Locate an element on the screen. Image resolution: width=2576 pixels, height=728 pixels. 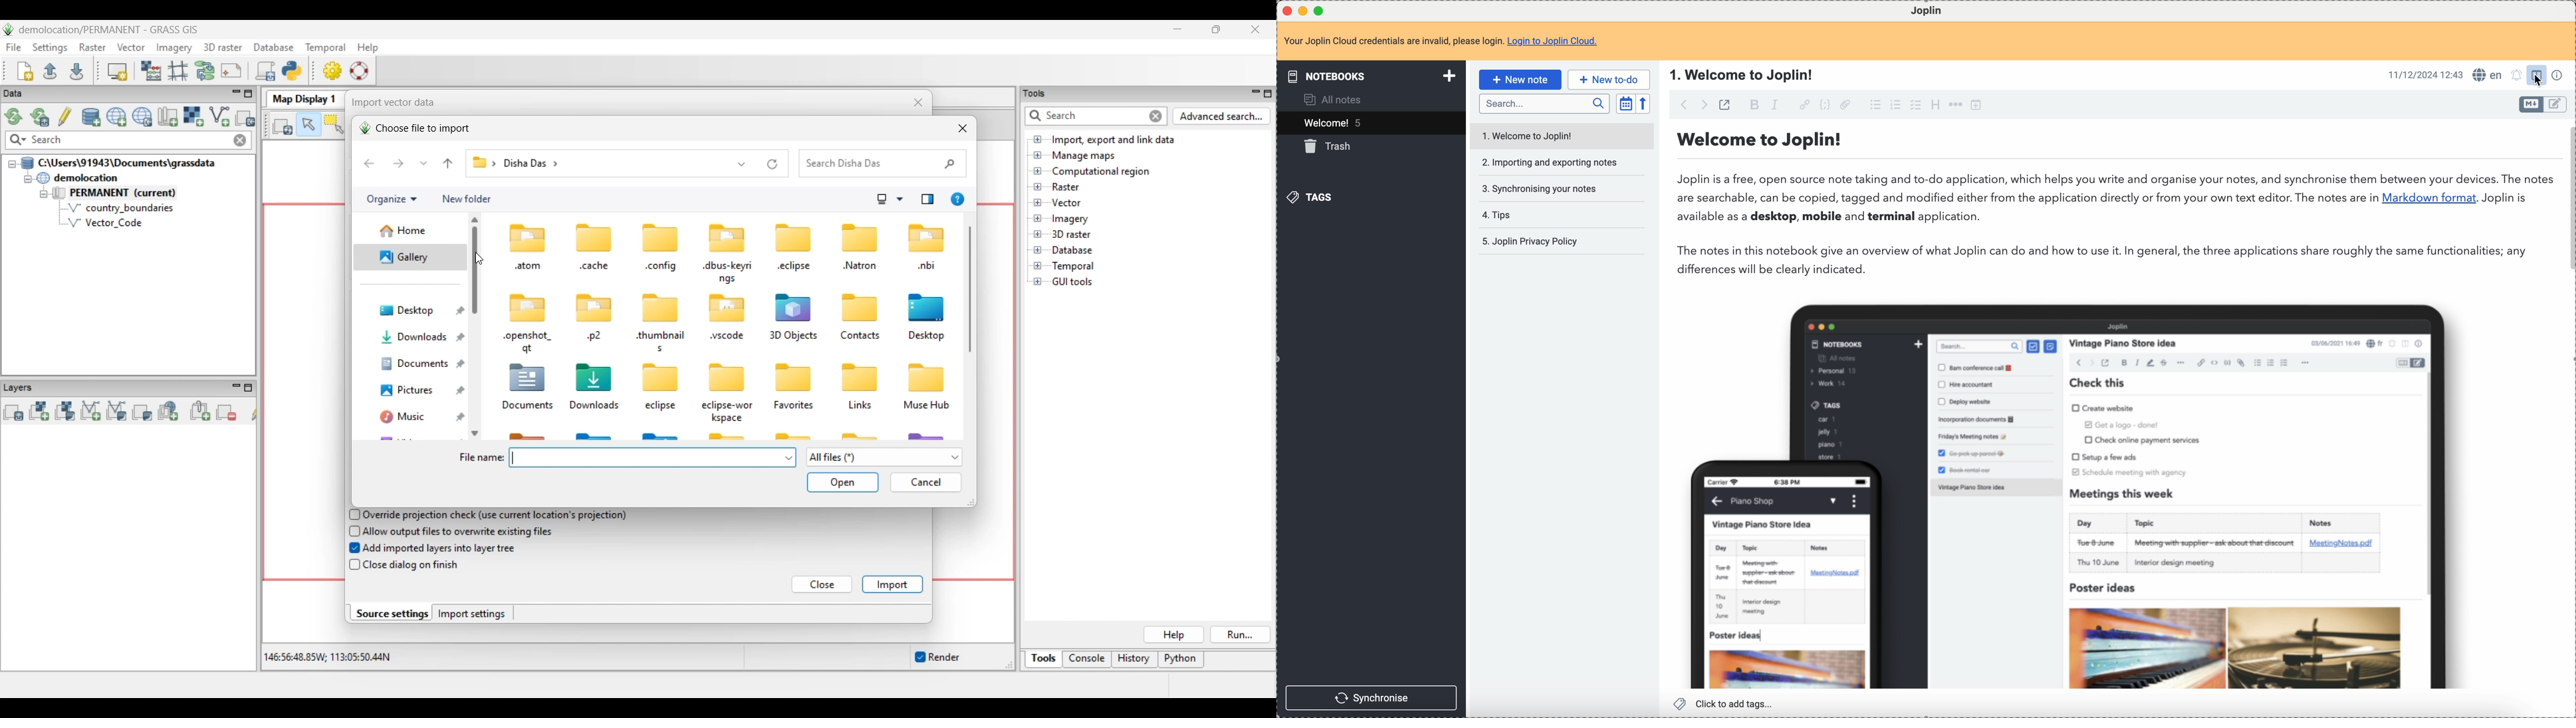
note properties is located at coordinates (2557, 75).